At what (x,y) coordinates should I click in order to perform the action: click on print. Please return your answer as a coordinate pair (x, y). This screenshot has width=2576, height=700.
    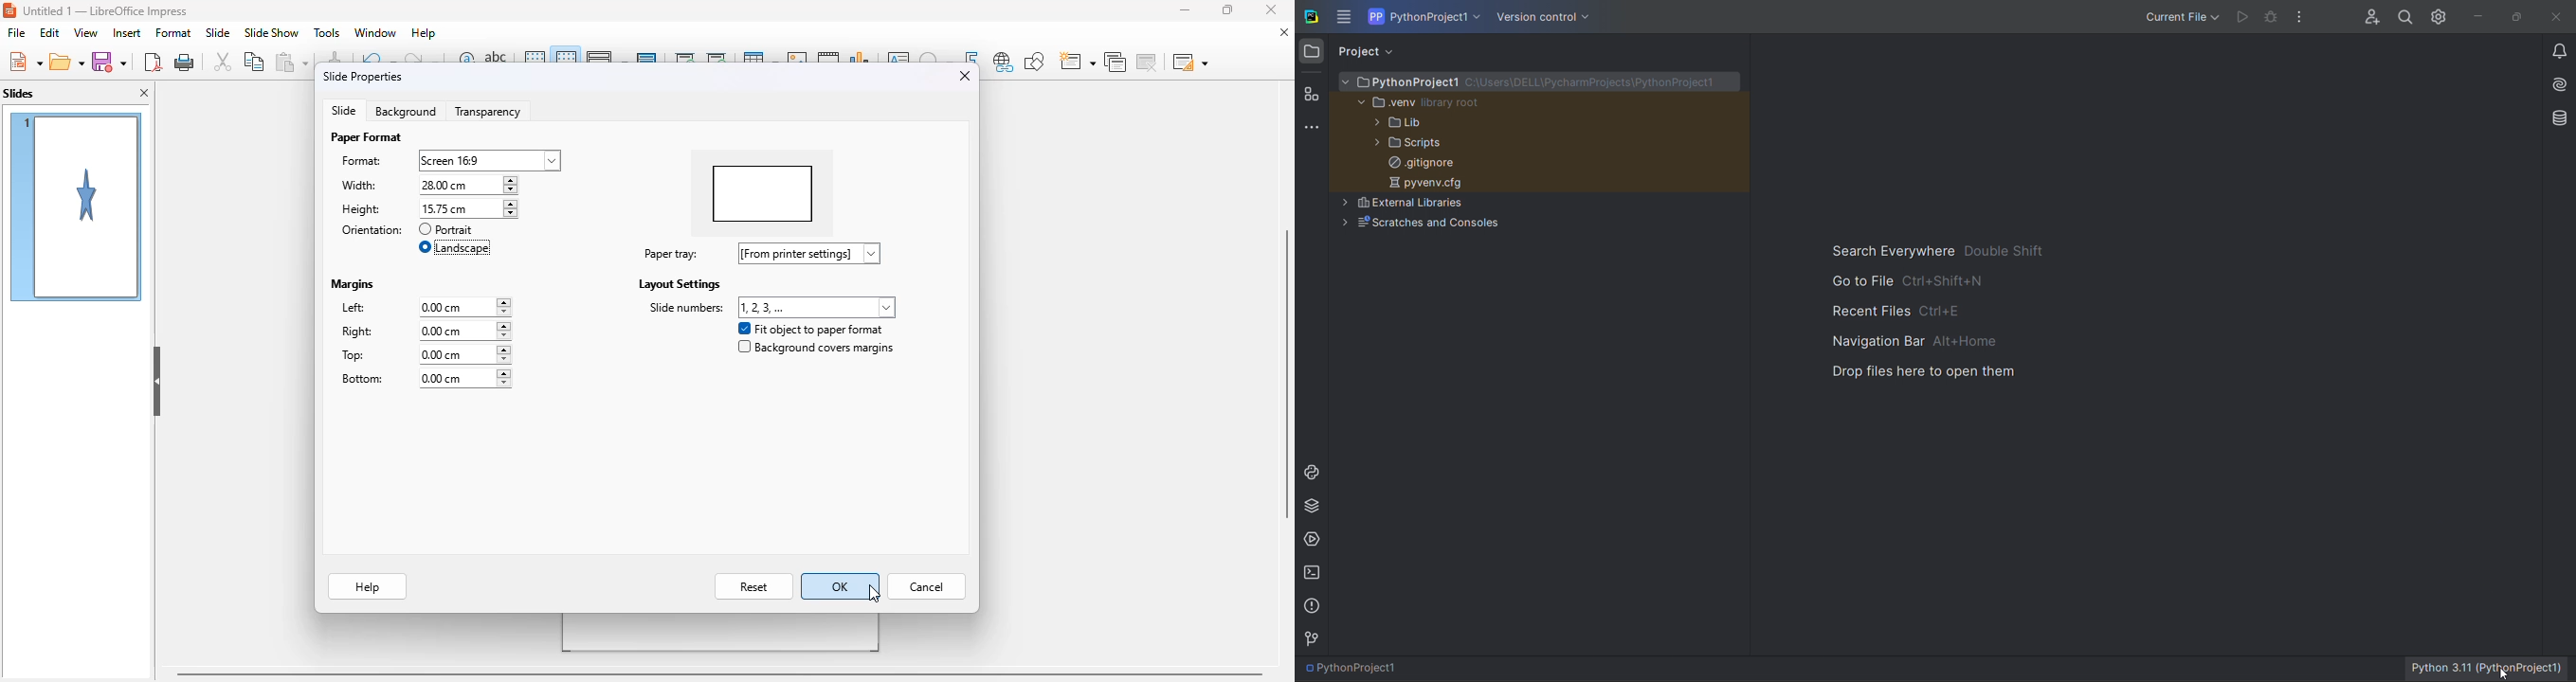
    Looking at the image, I should click on (186, 61).